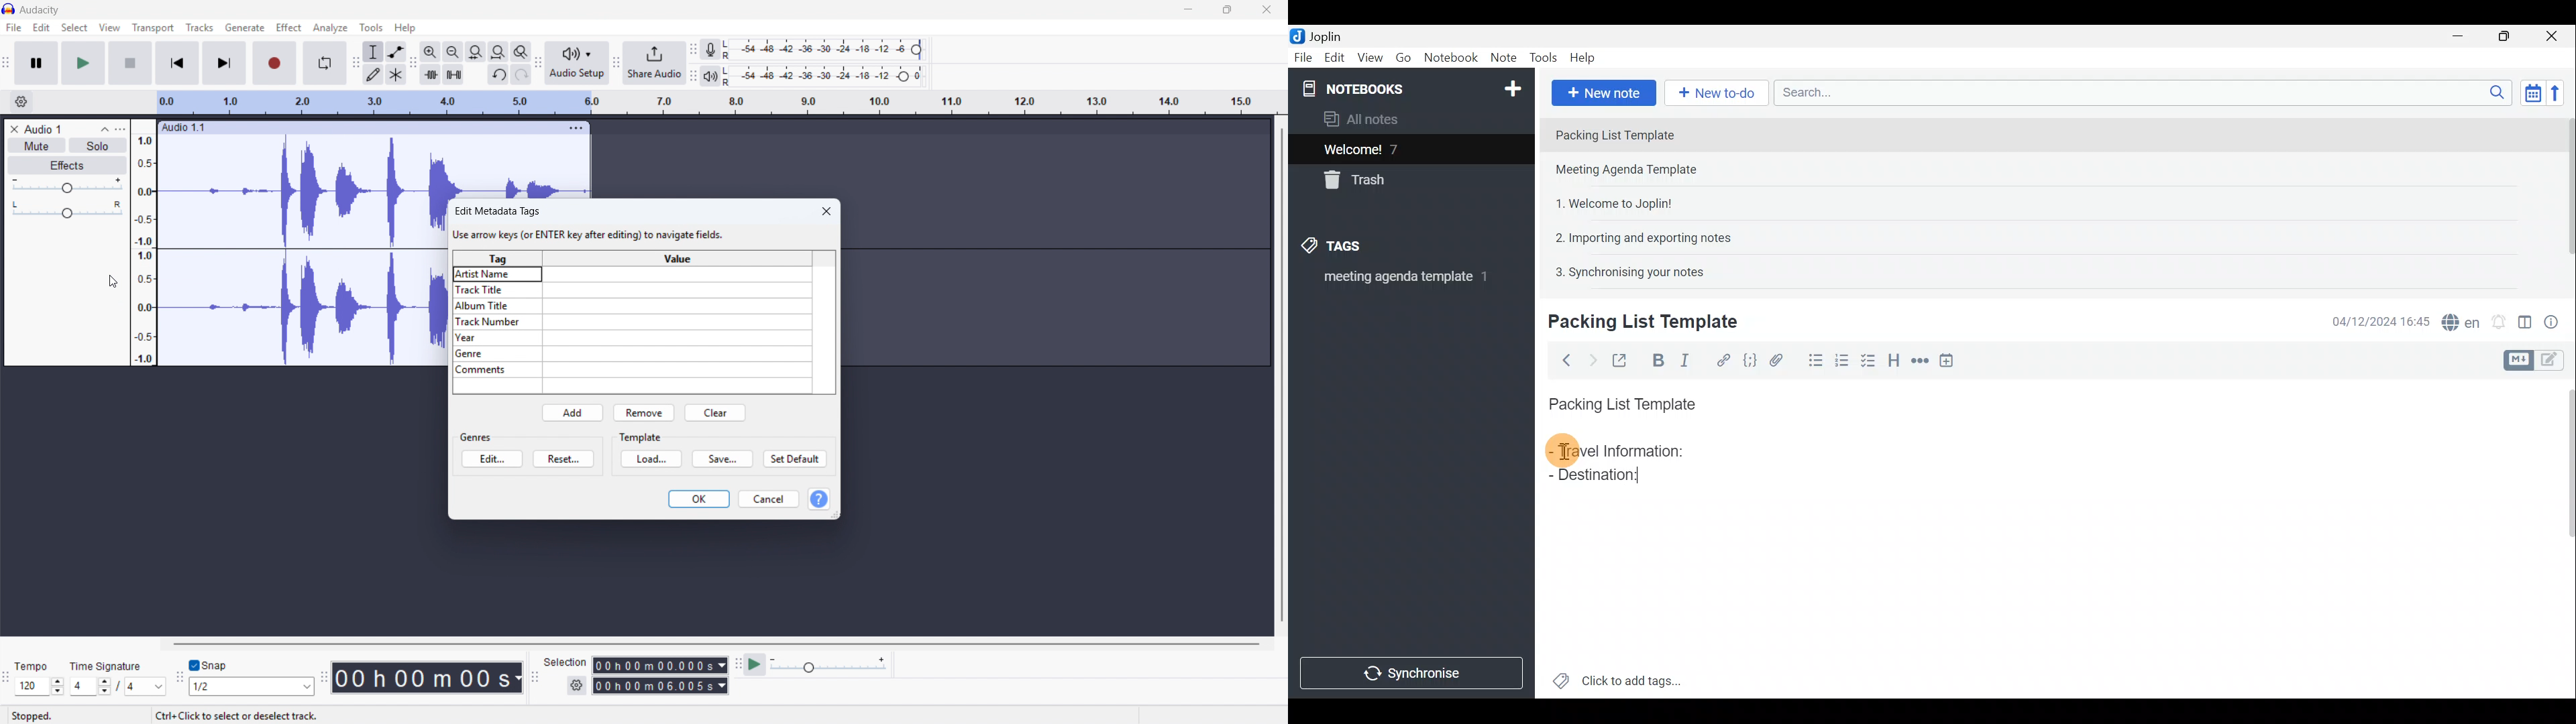  Describe the element at coordinates (1656, 359) in the screenshot. I see `Bold` at that location.